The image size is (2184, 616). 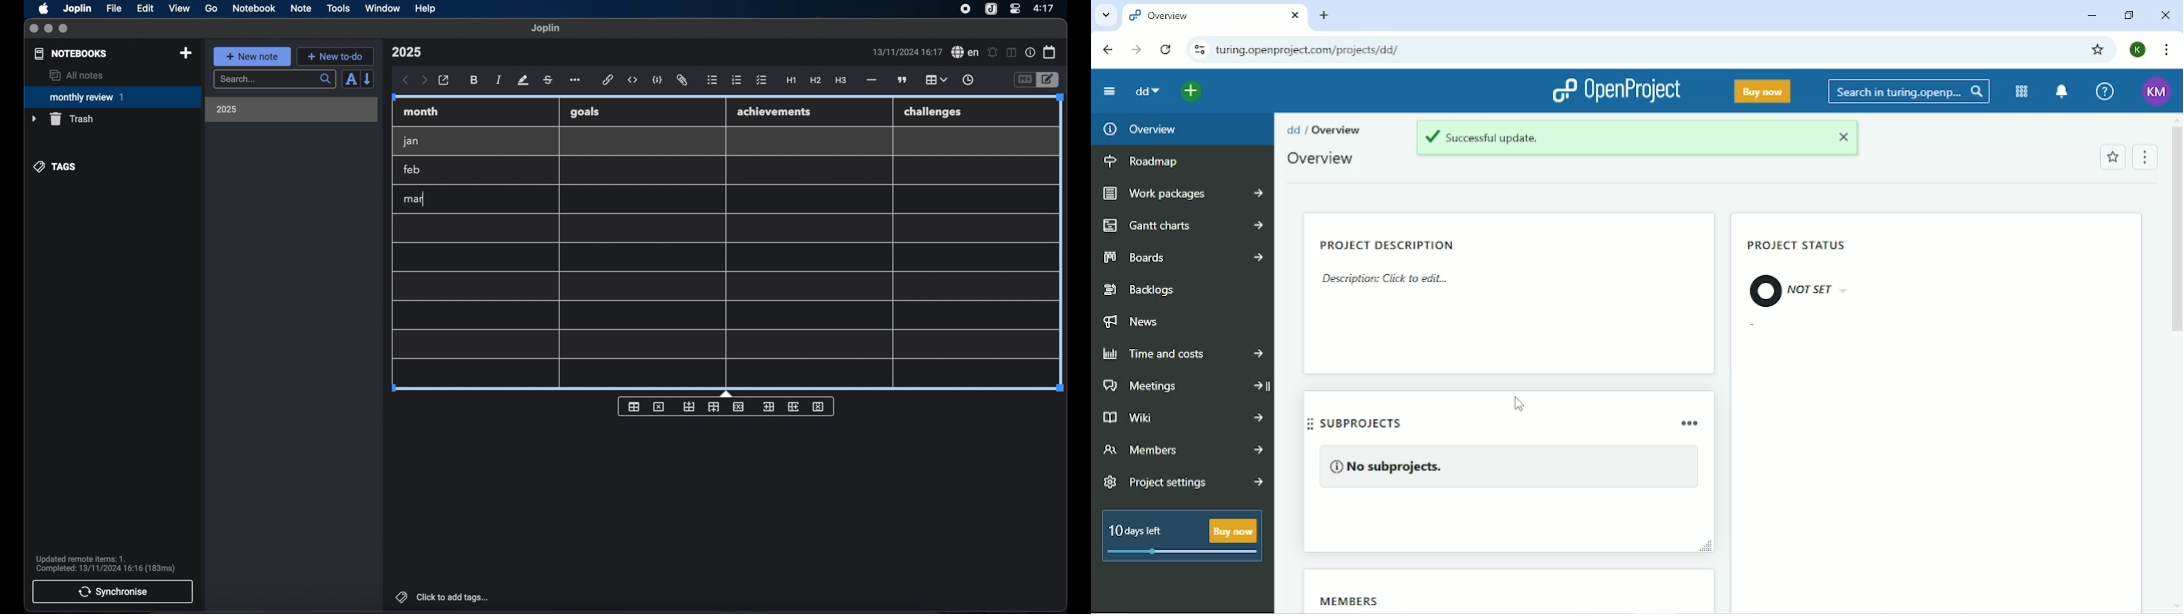 What do you see at coordinates (426, 9) in the screenshot?
I see `help` at bounding box center [426, 9].